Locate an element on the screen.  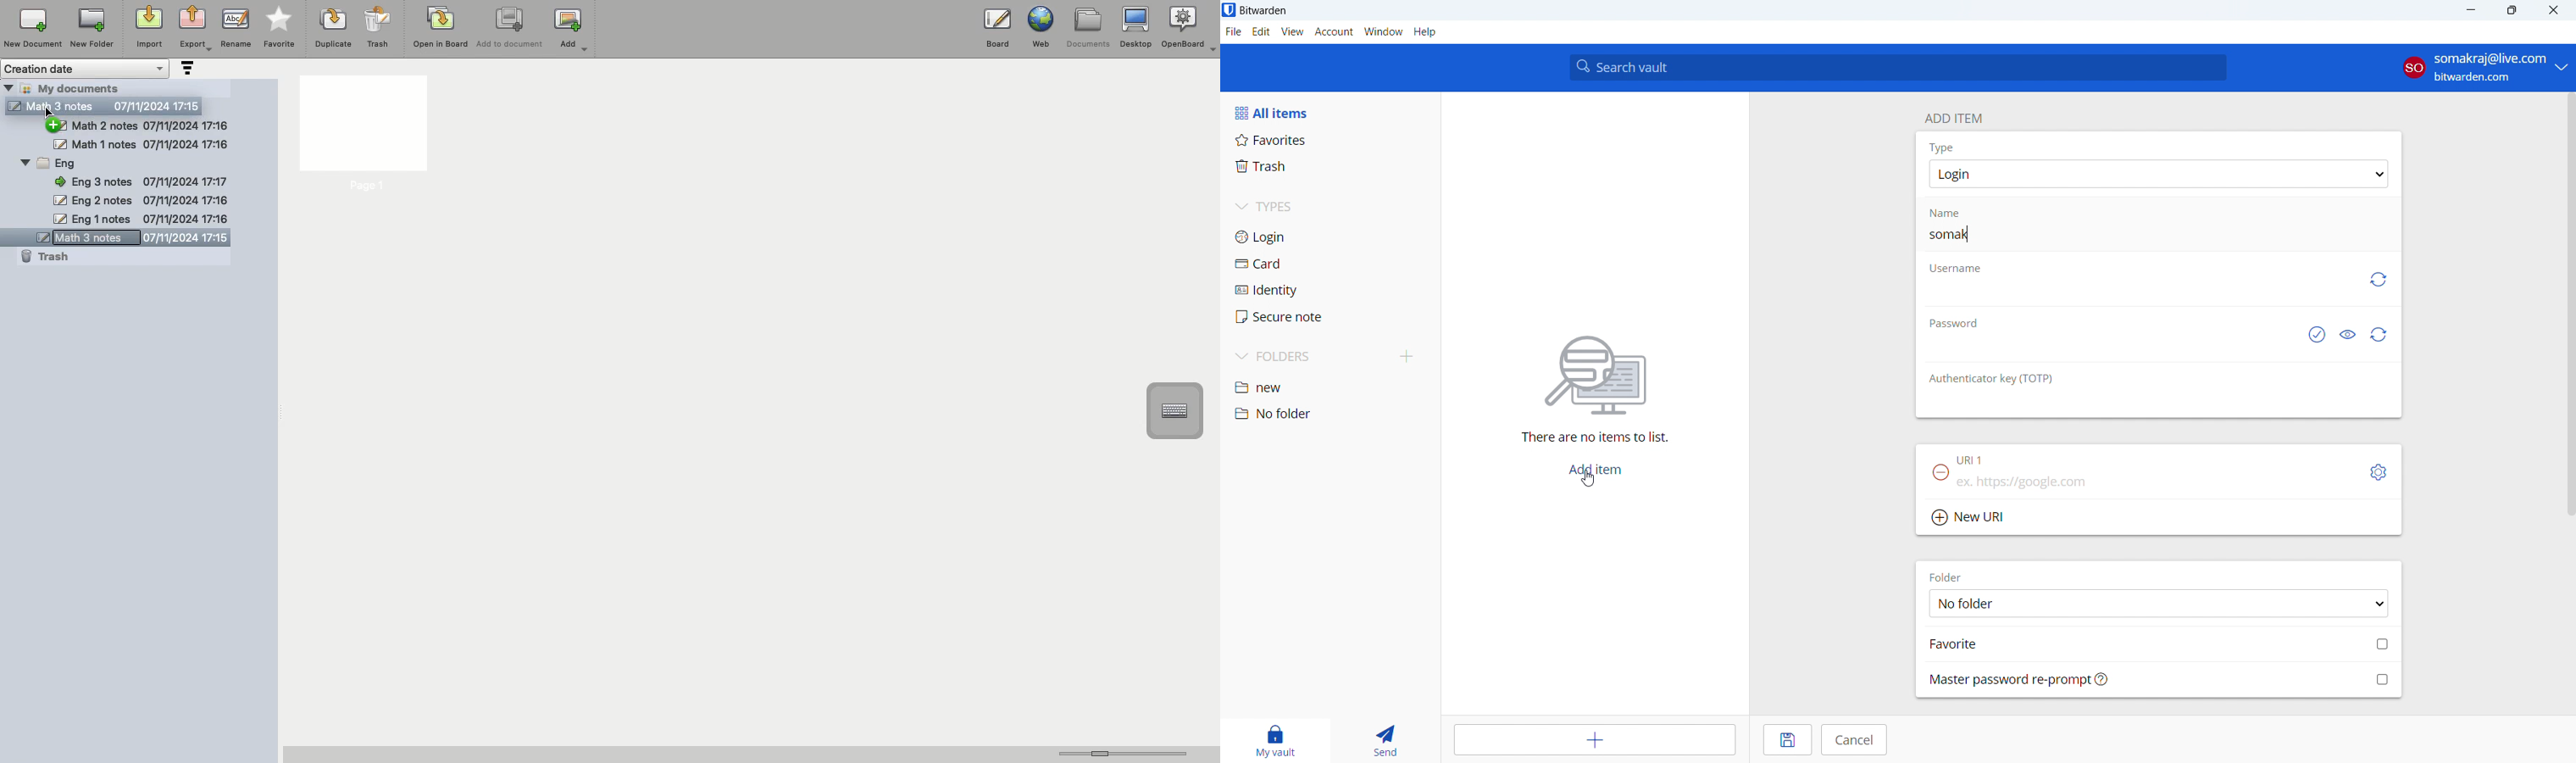
no folder is located at coordinates (1328, 413).